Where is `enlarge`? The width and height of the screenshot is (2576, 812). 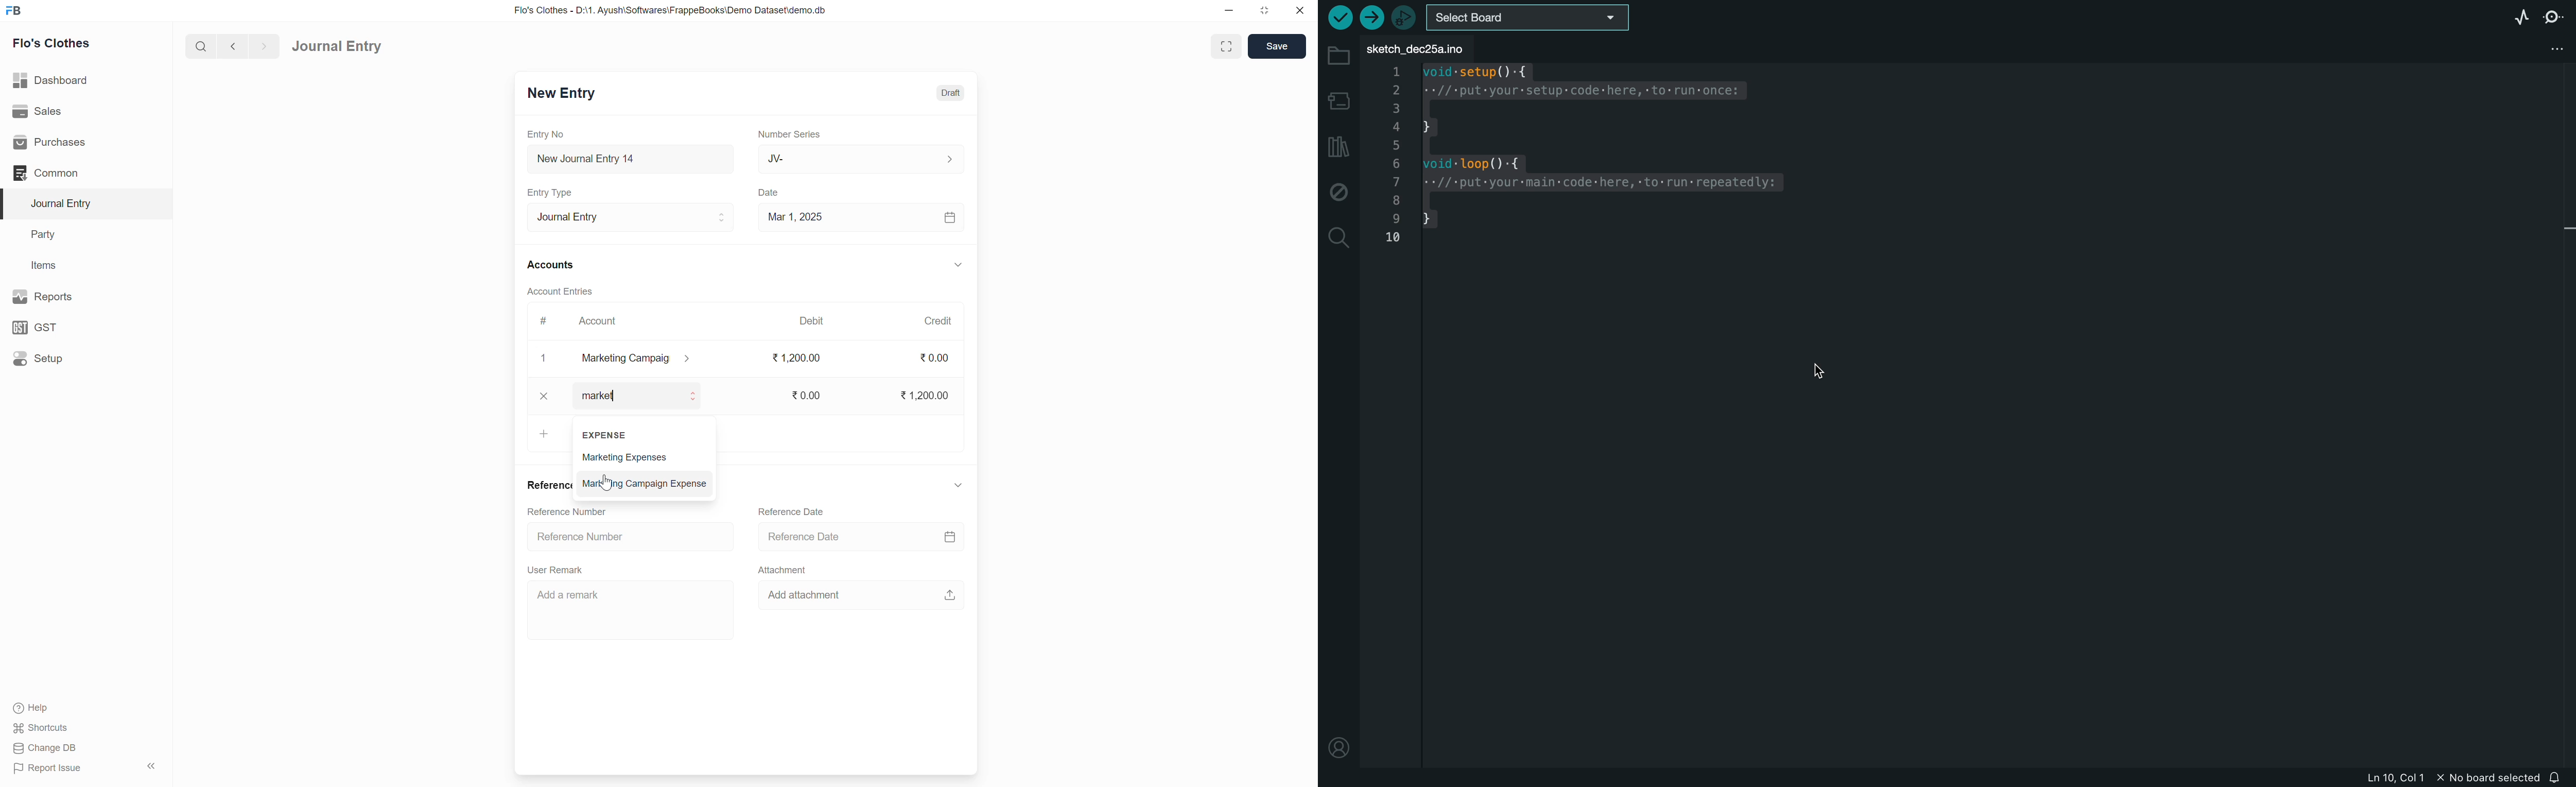
enlarge is located at coordinates (1228, 45).